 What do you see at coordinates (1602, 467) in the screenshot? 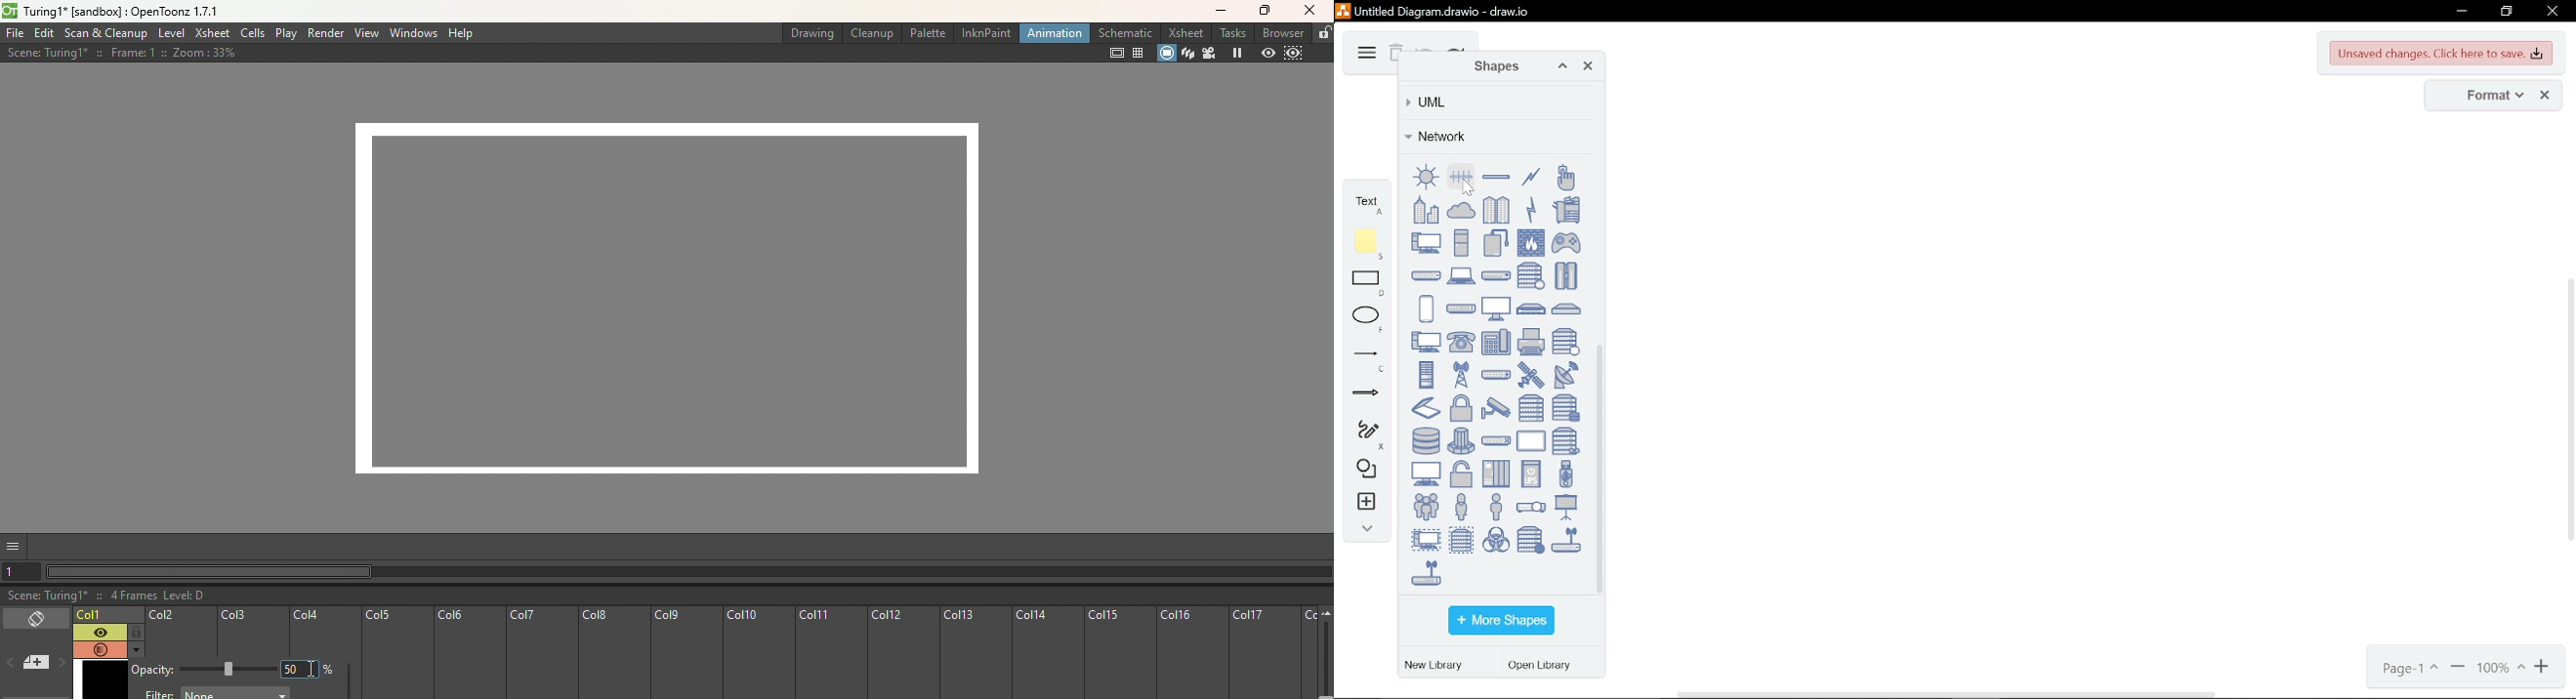
I see `vertical scrollbar` at bounding box center [1602, 467].